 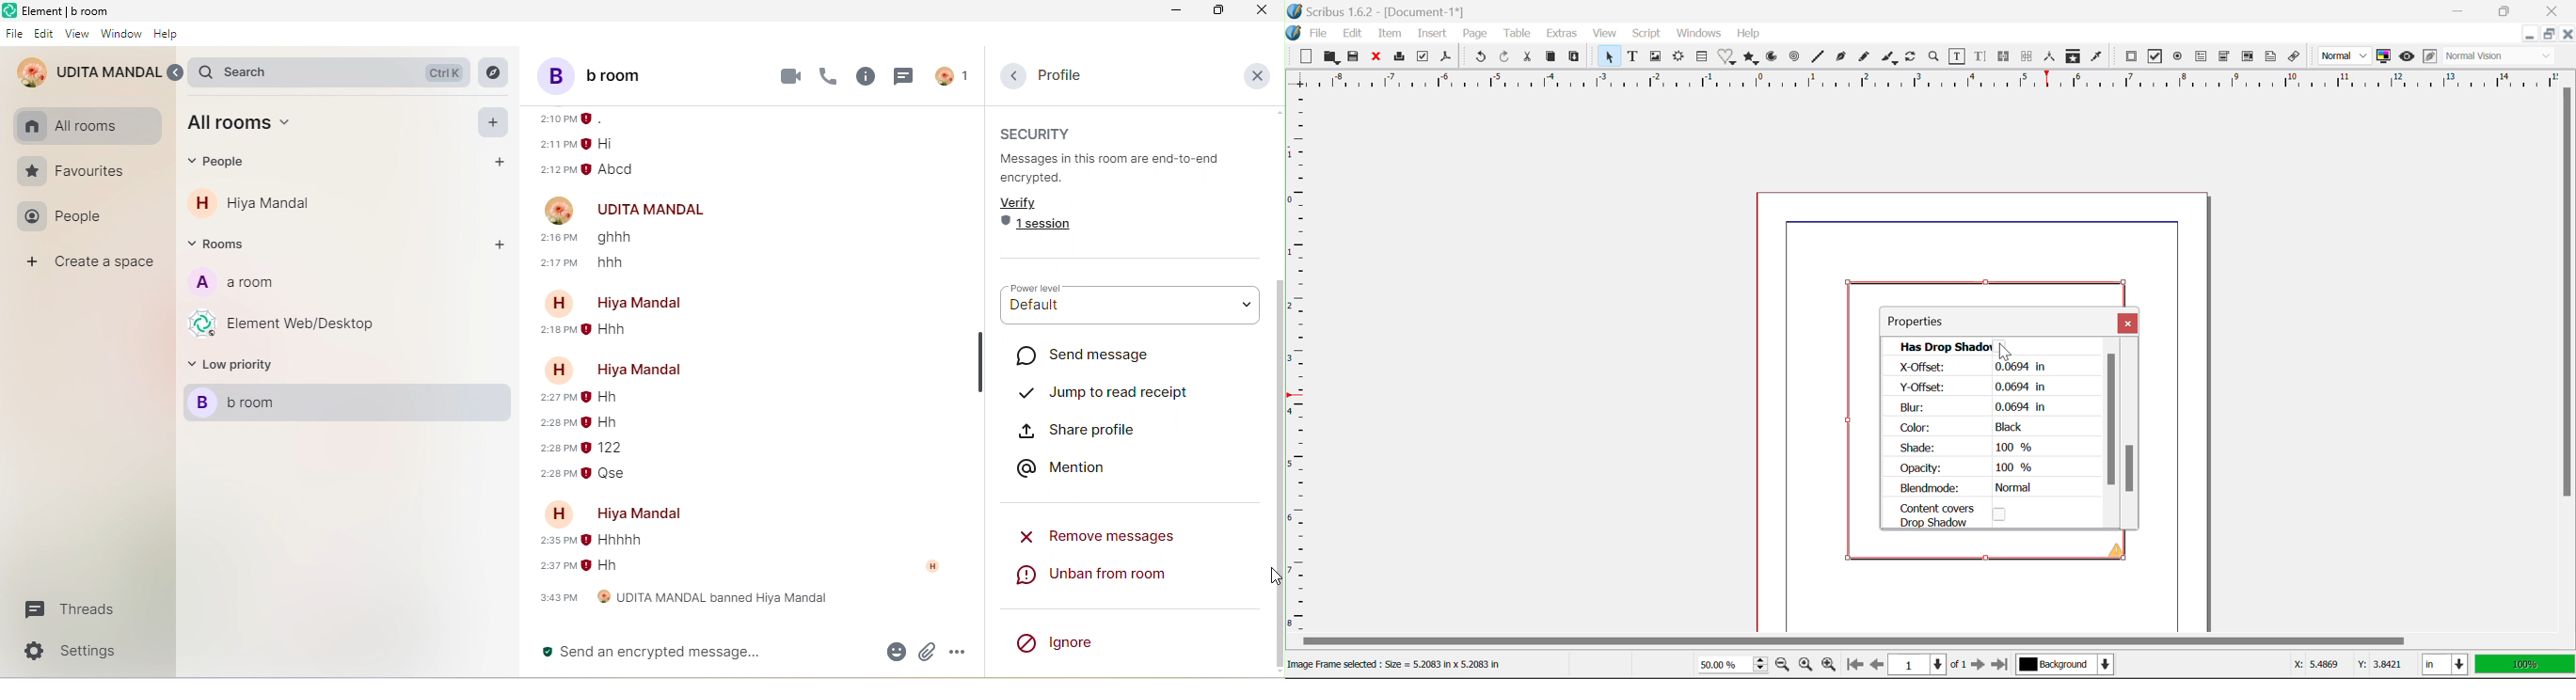 What do you see at coordinates (590, 332) in the screenshot?
I see `older message from hiya mandal` at bounding box center [590, 332].